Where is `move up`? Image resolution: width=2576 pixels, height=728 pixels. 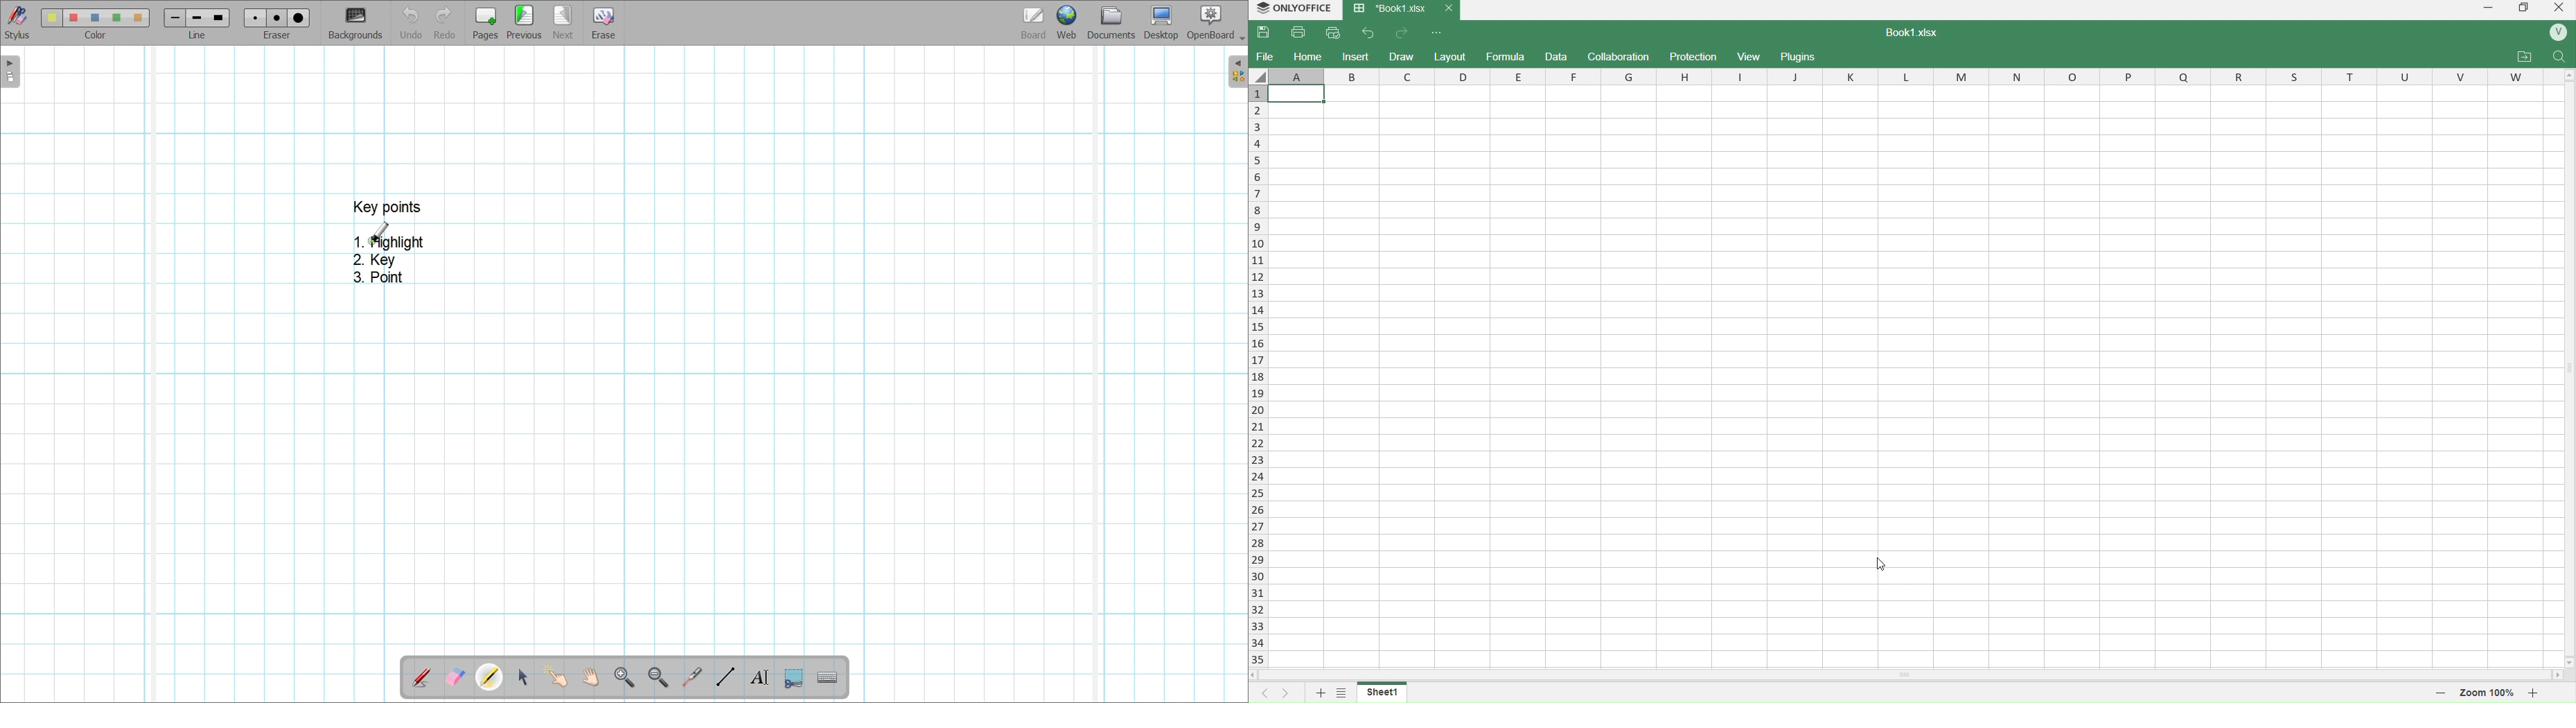 move up is located at coordinates (2568, 77).